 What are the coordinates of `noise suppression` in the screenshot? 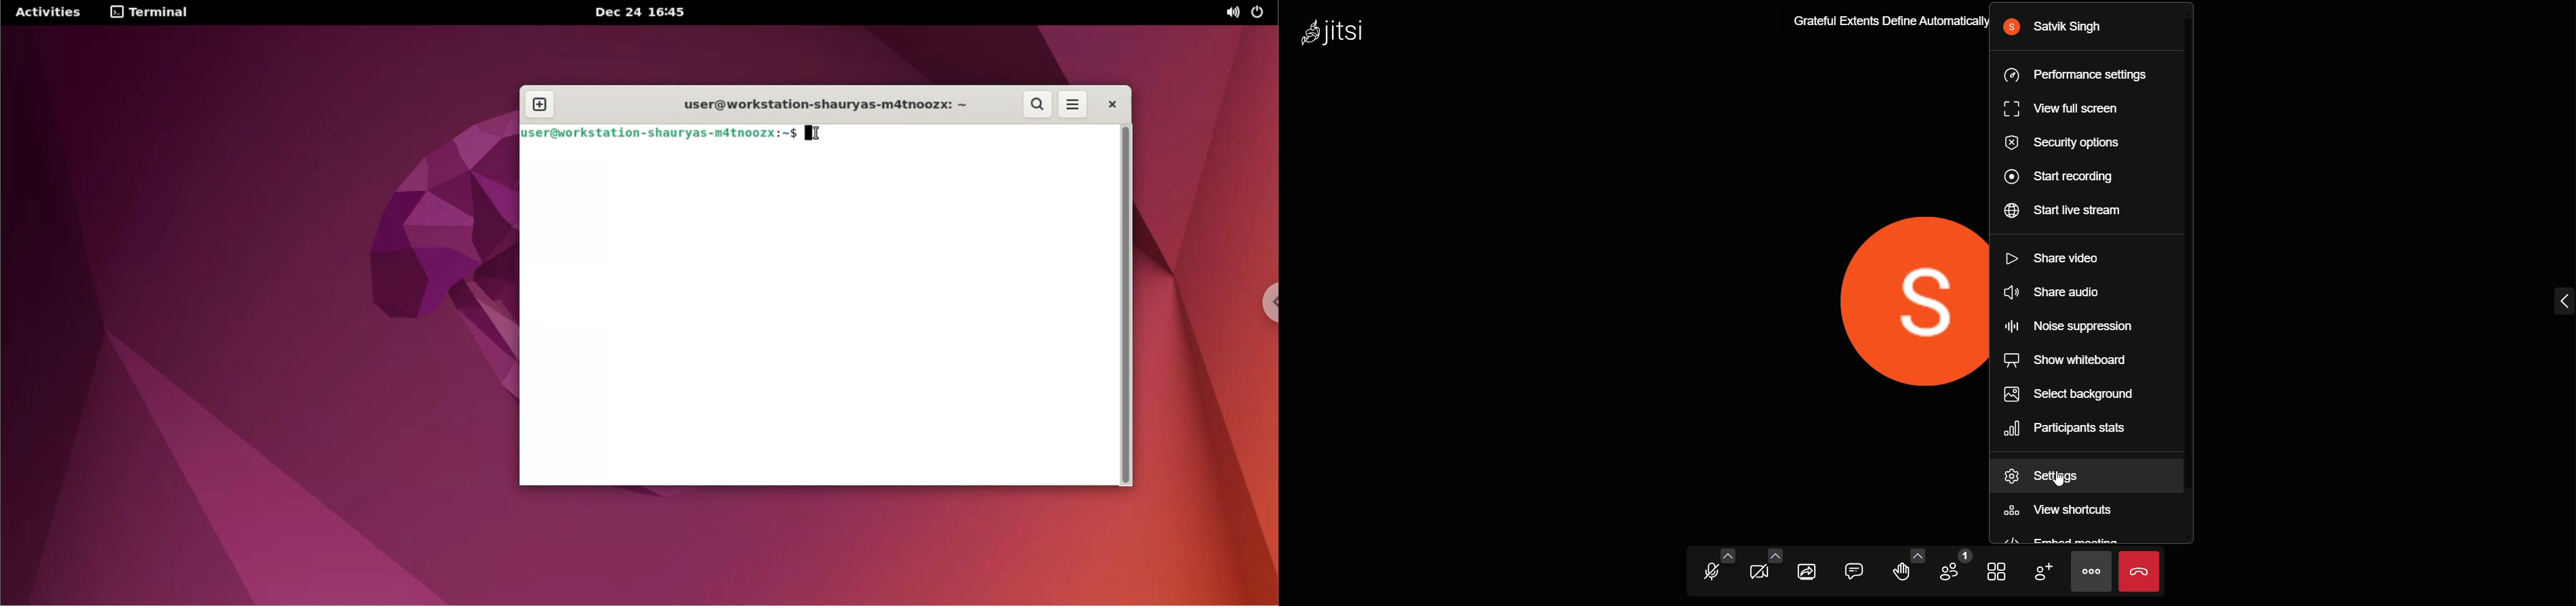 It's located at (2075, 326).